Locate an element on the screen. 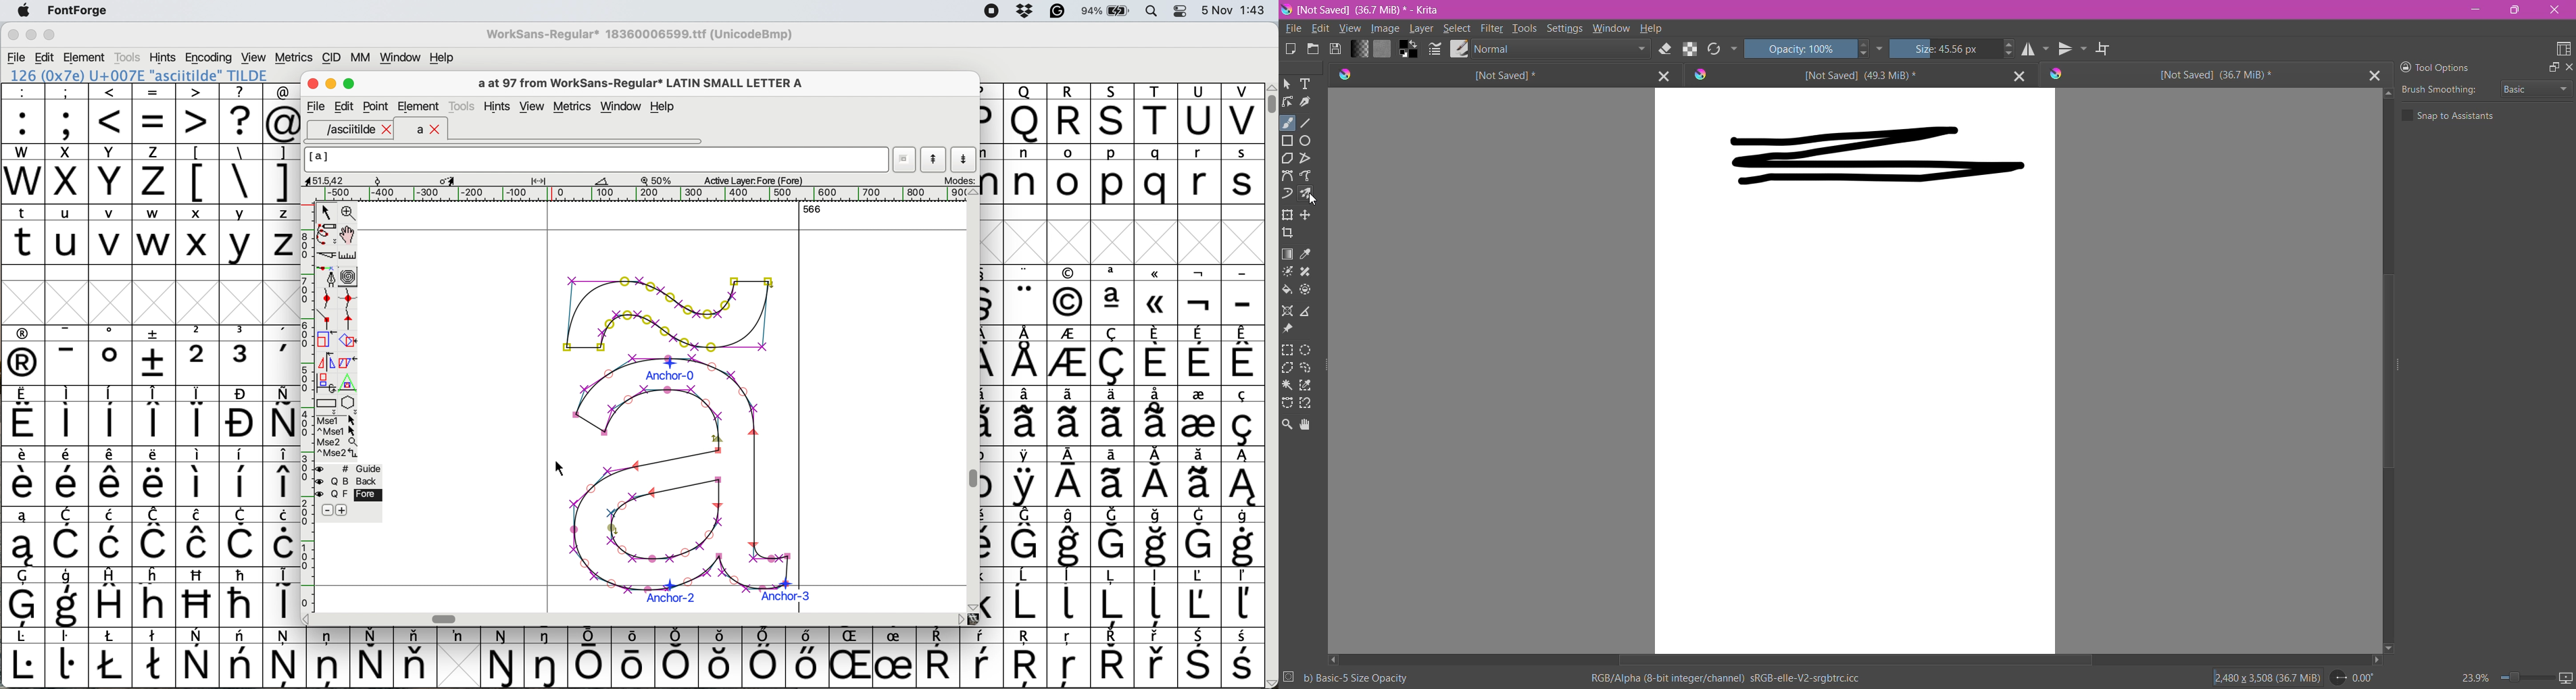 The width and height of the screenshot is (2576, 700). Choose Workspace is located at coordinates (2562, 49).